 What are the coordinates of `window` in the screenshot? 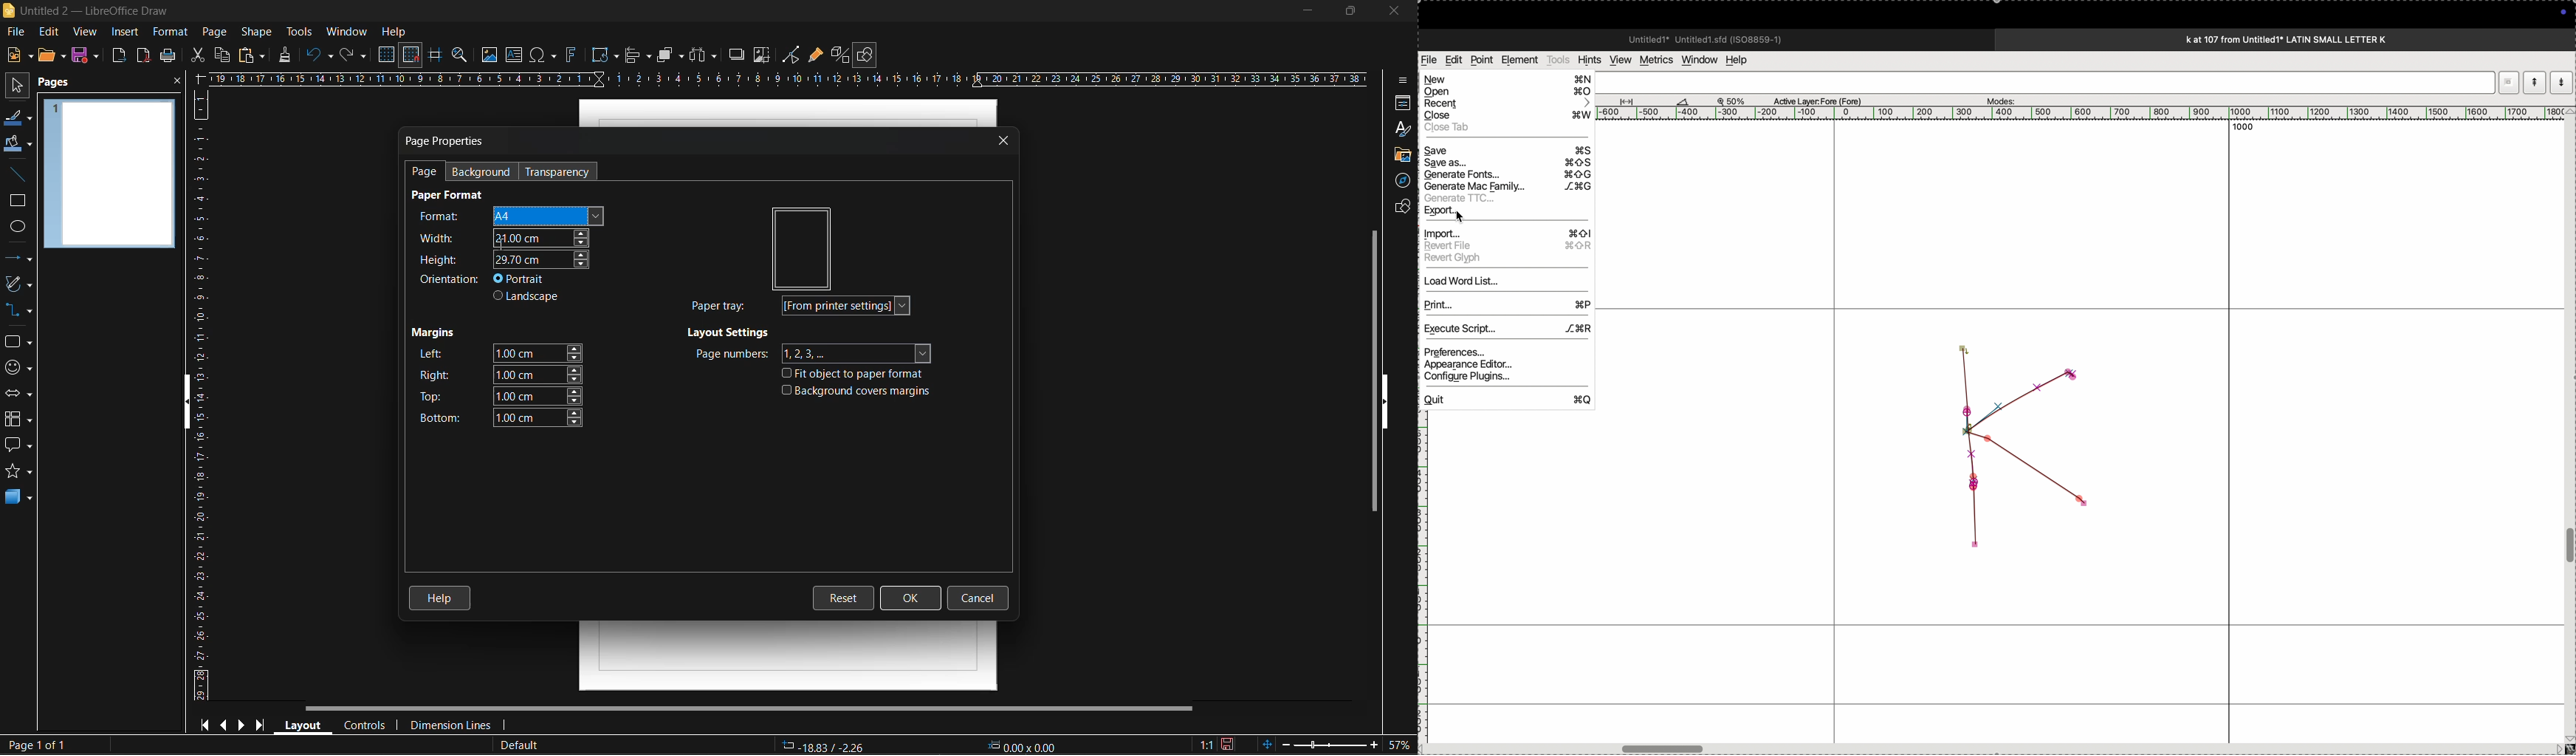 It's located at (1697, 59).